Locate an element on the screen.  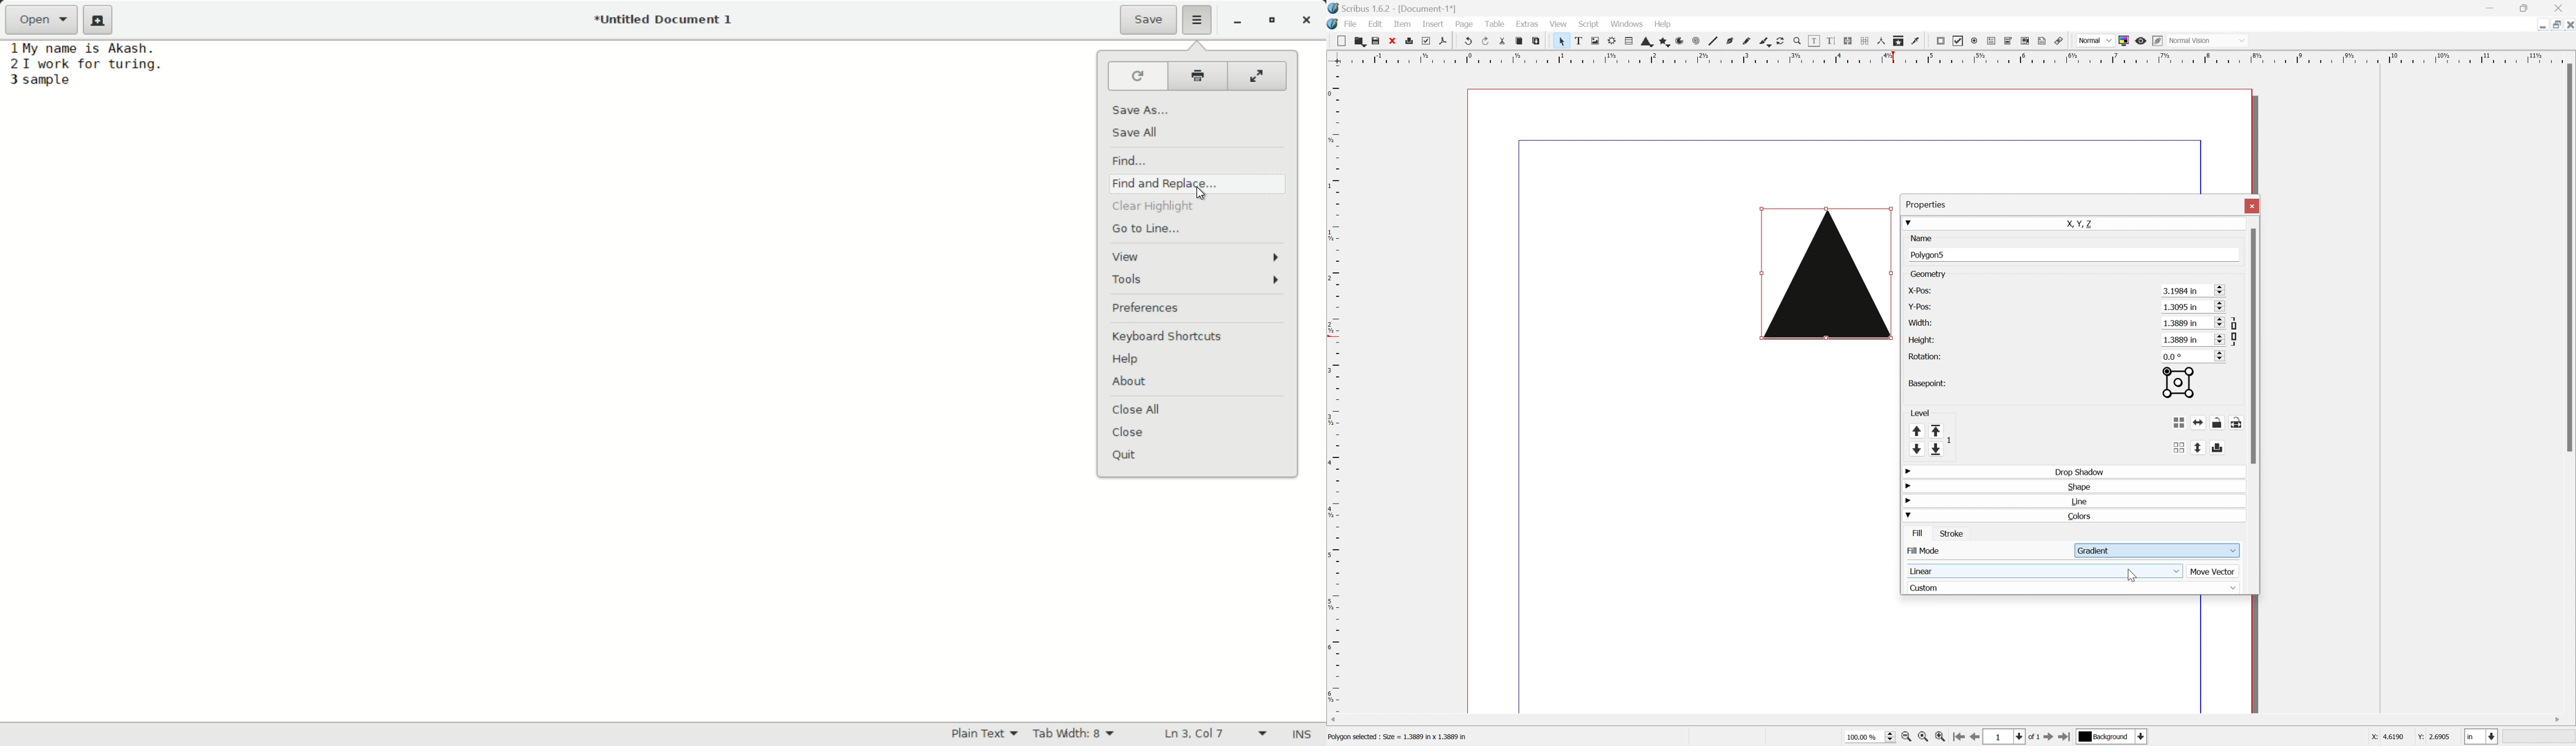
Link Text frames is located at coordinates (1846, 41).